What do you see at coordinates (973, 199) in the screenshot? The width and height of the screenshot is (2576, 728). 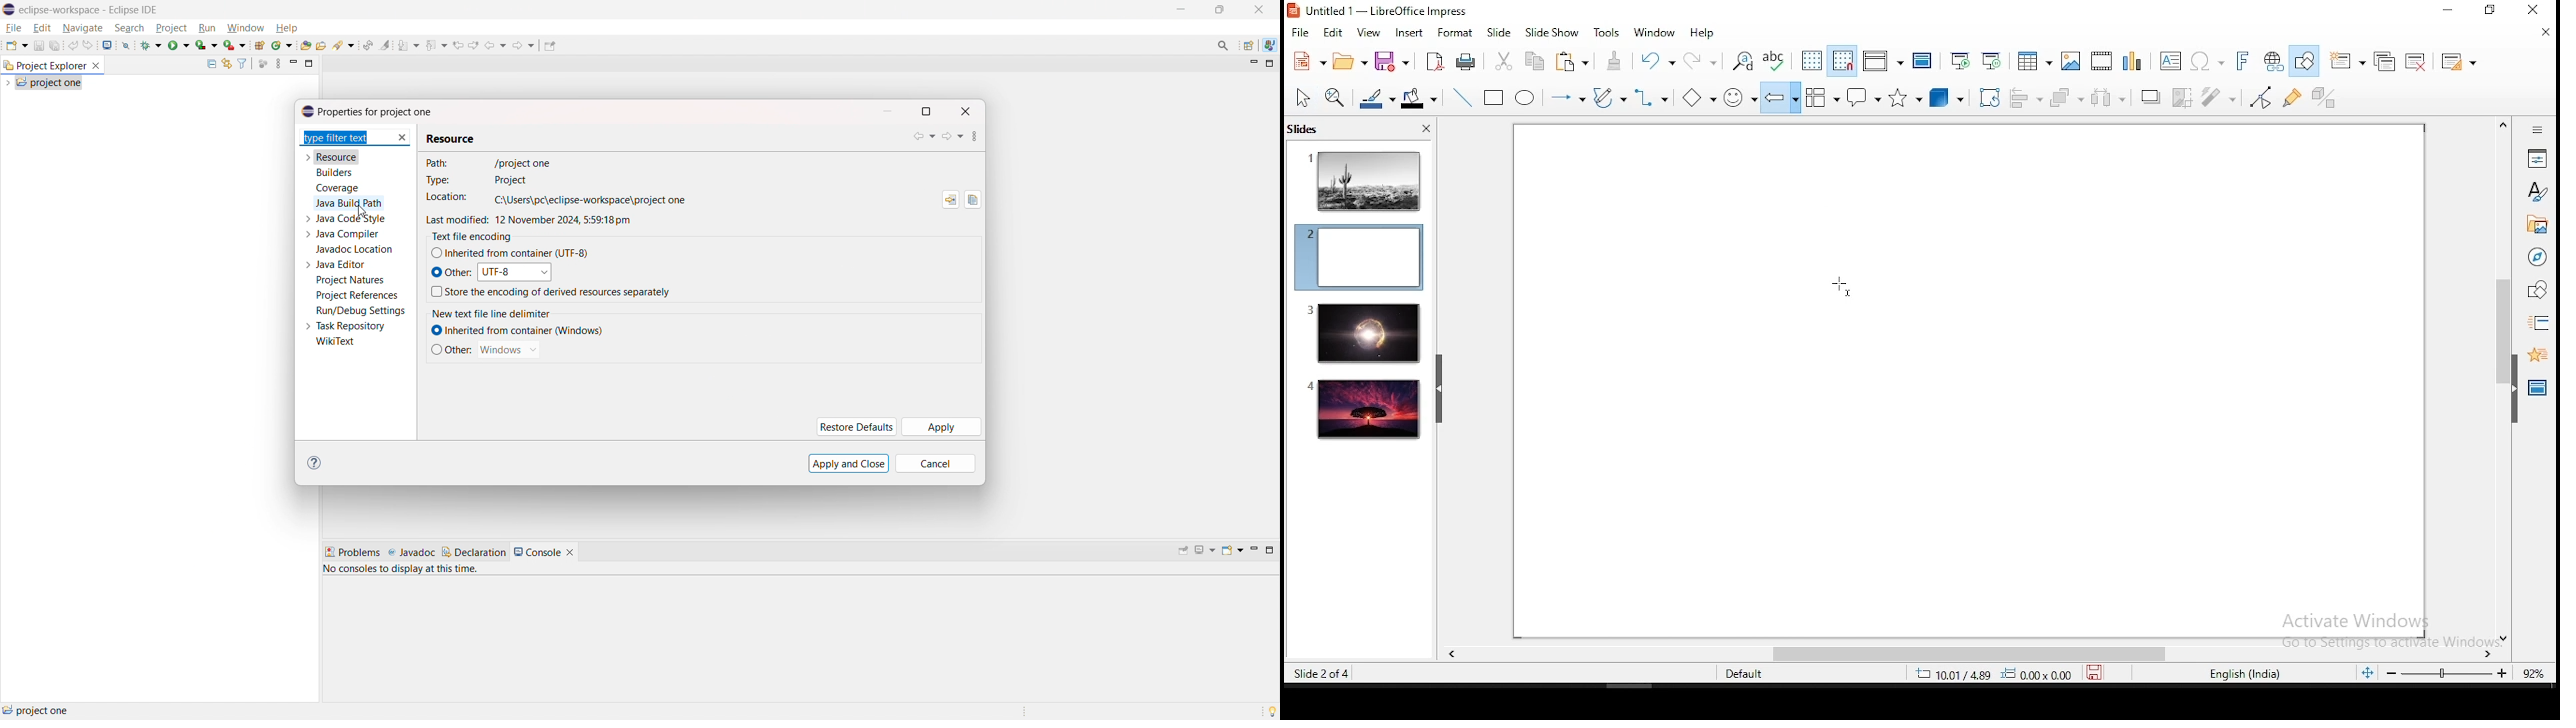 I see `copy full path` at bounding box center [973, 199].